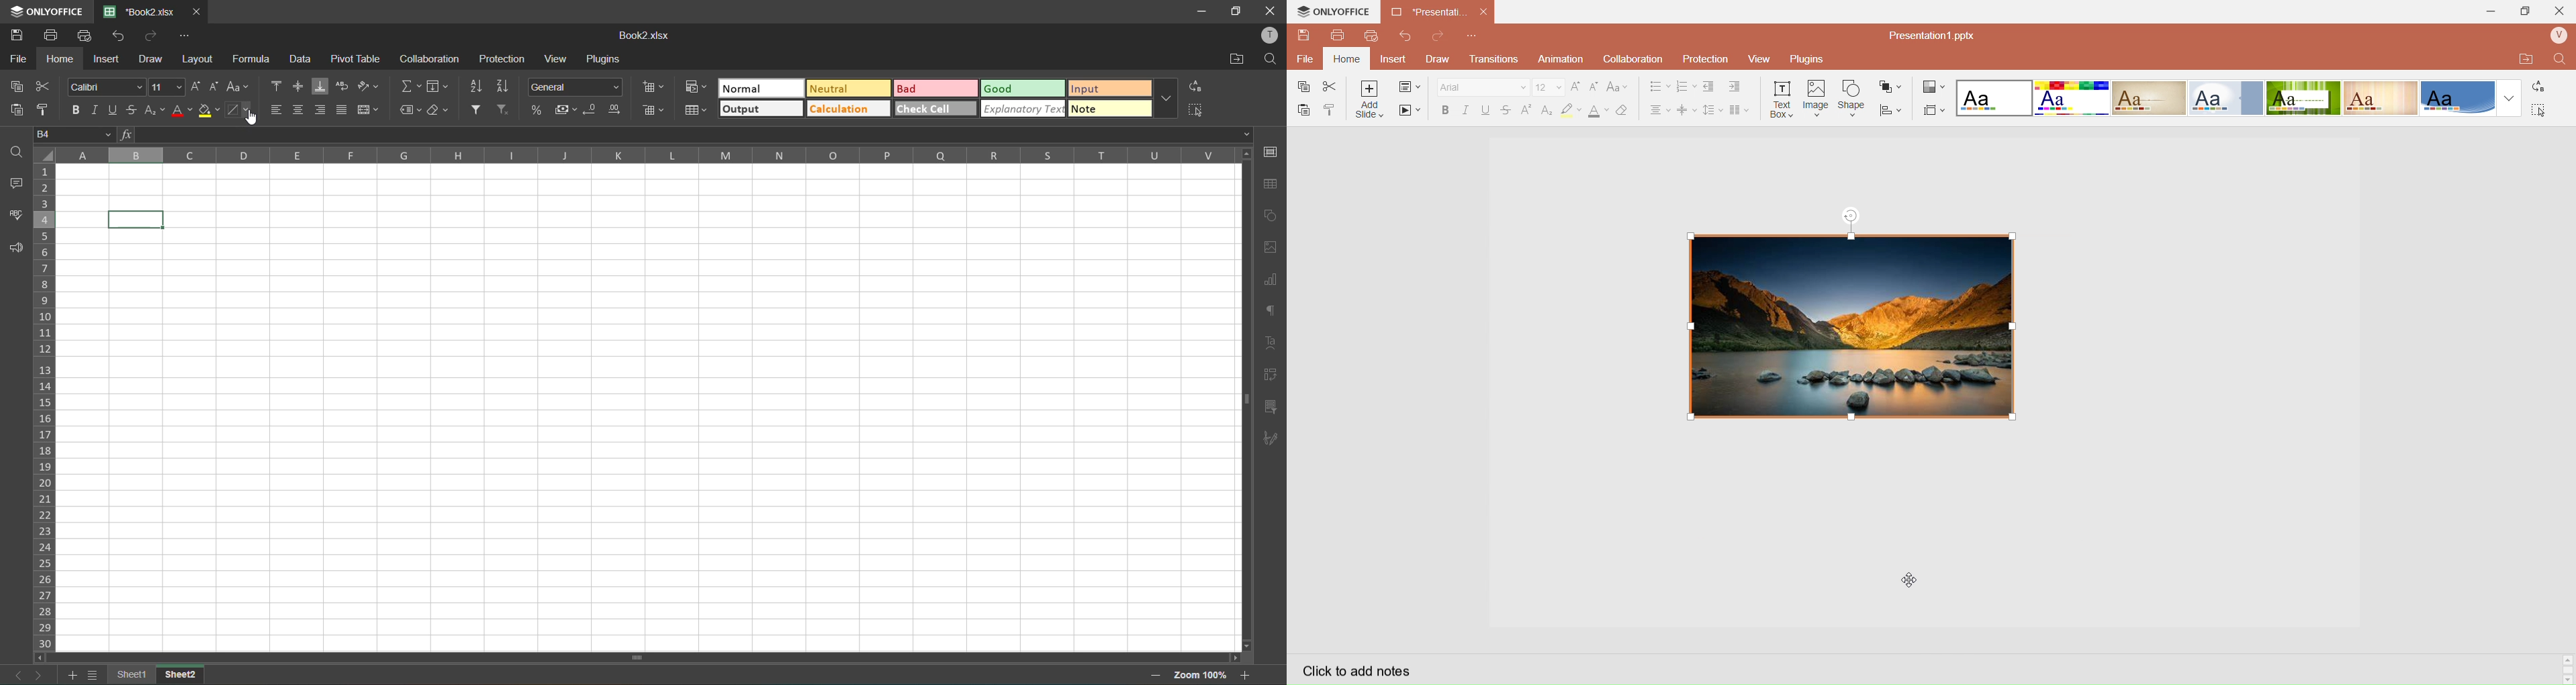  I want to click on scrollbar, so click(491, 659).